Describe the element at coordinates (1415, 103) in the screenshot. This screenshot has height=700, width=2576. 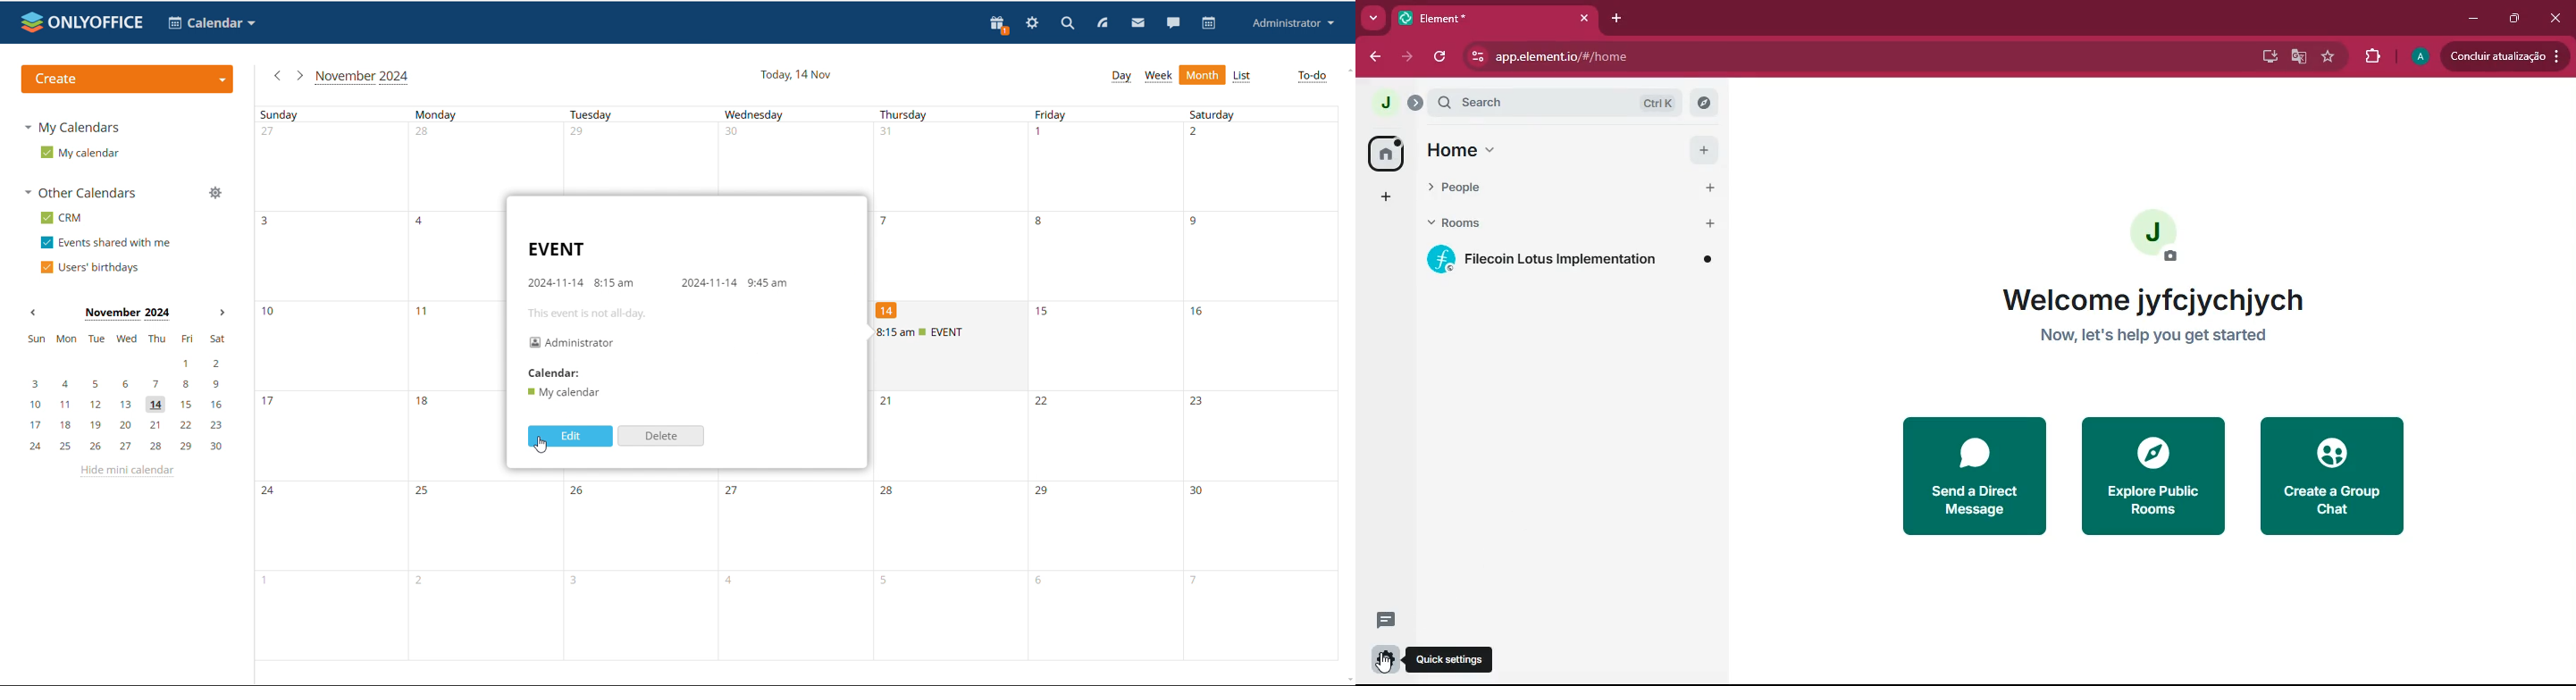
I see `expand` at that location.